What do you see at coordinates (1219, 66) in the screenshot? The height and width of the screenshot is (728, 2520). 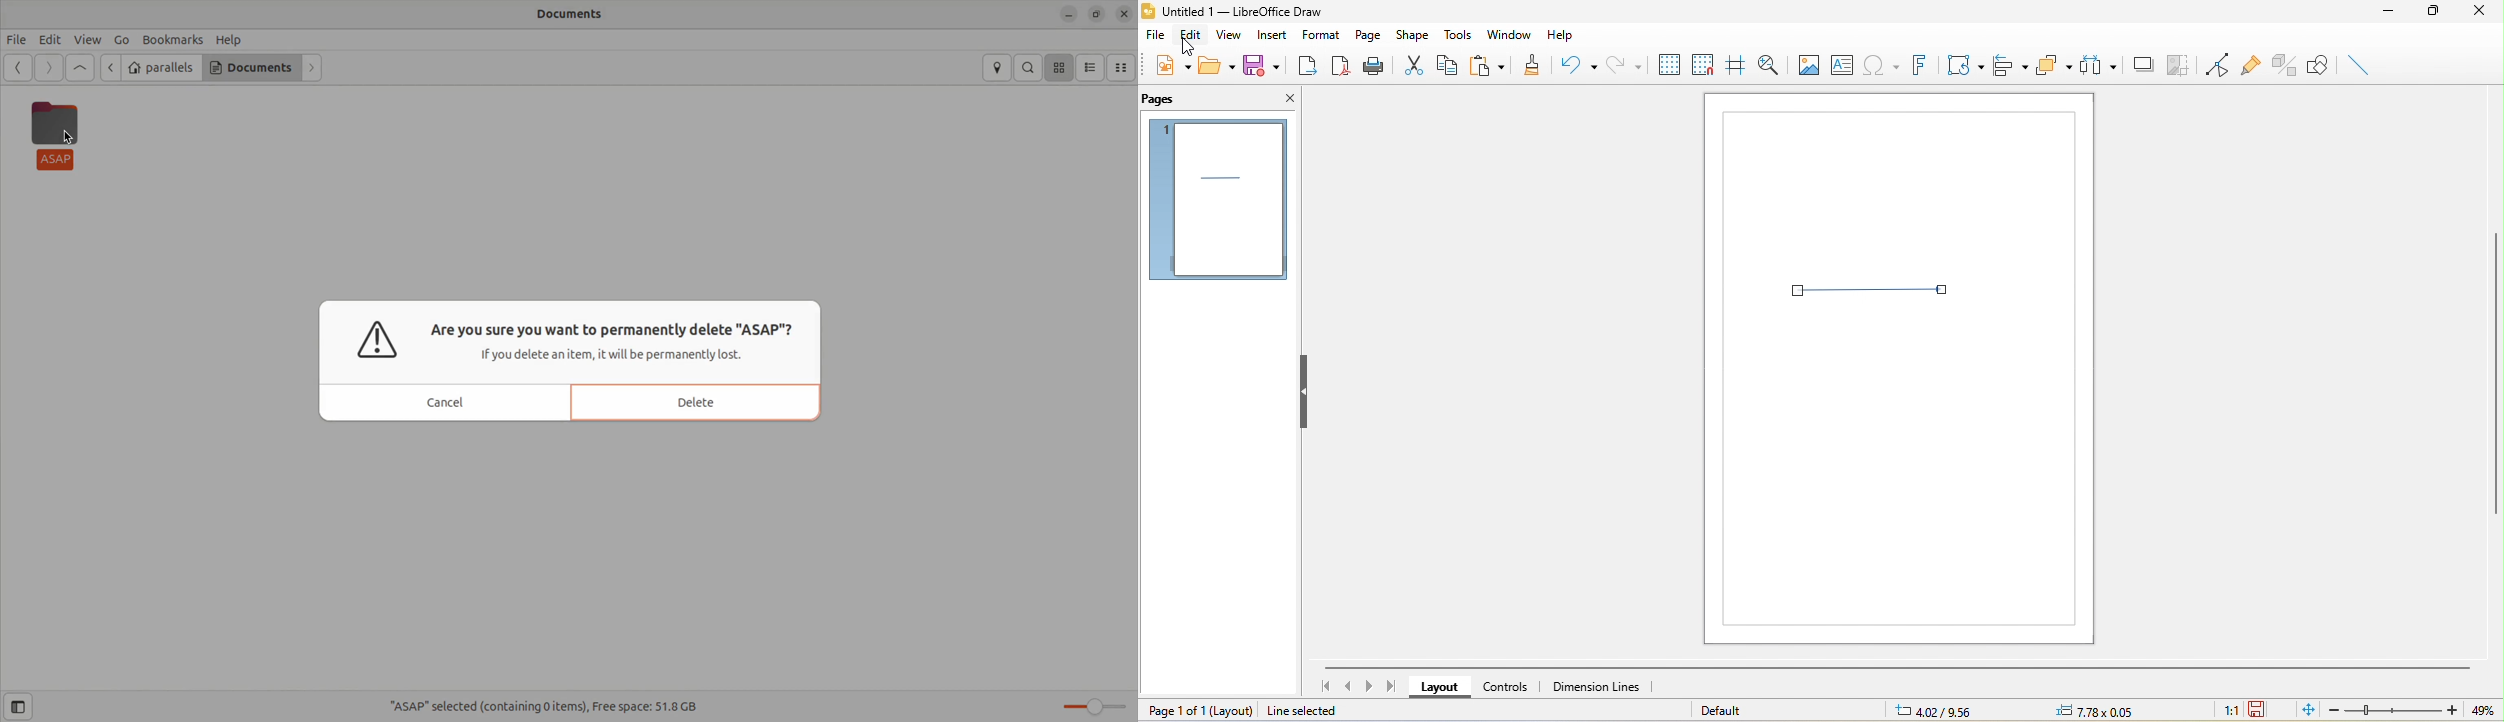 I see `open` at bounding box center [1219, 66].